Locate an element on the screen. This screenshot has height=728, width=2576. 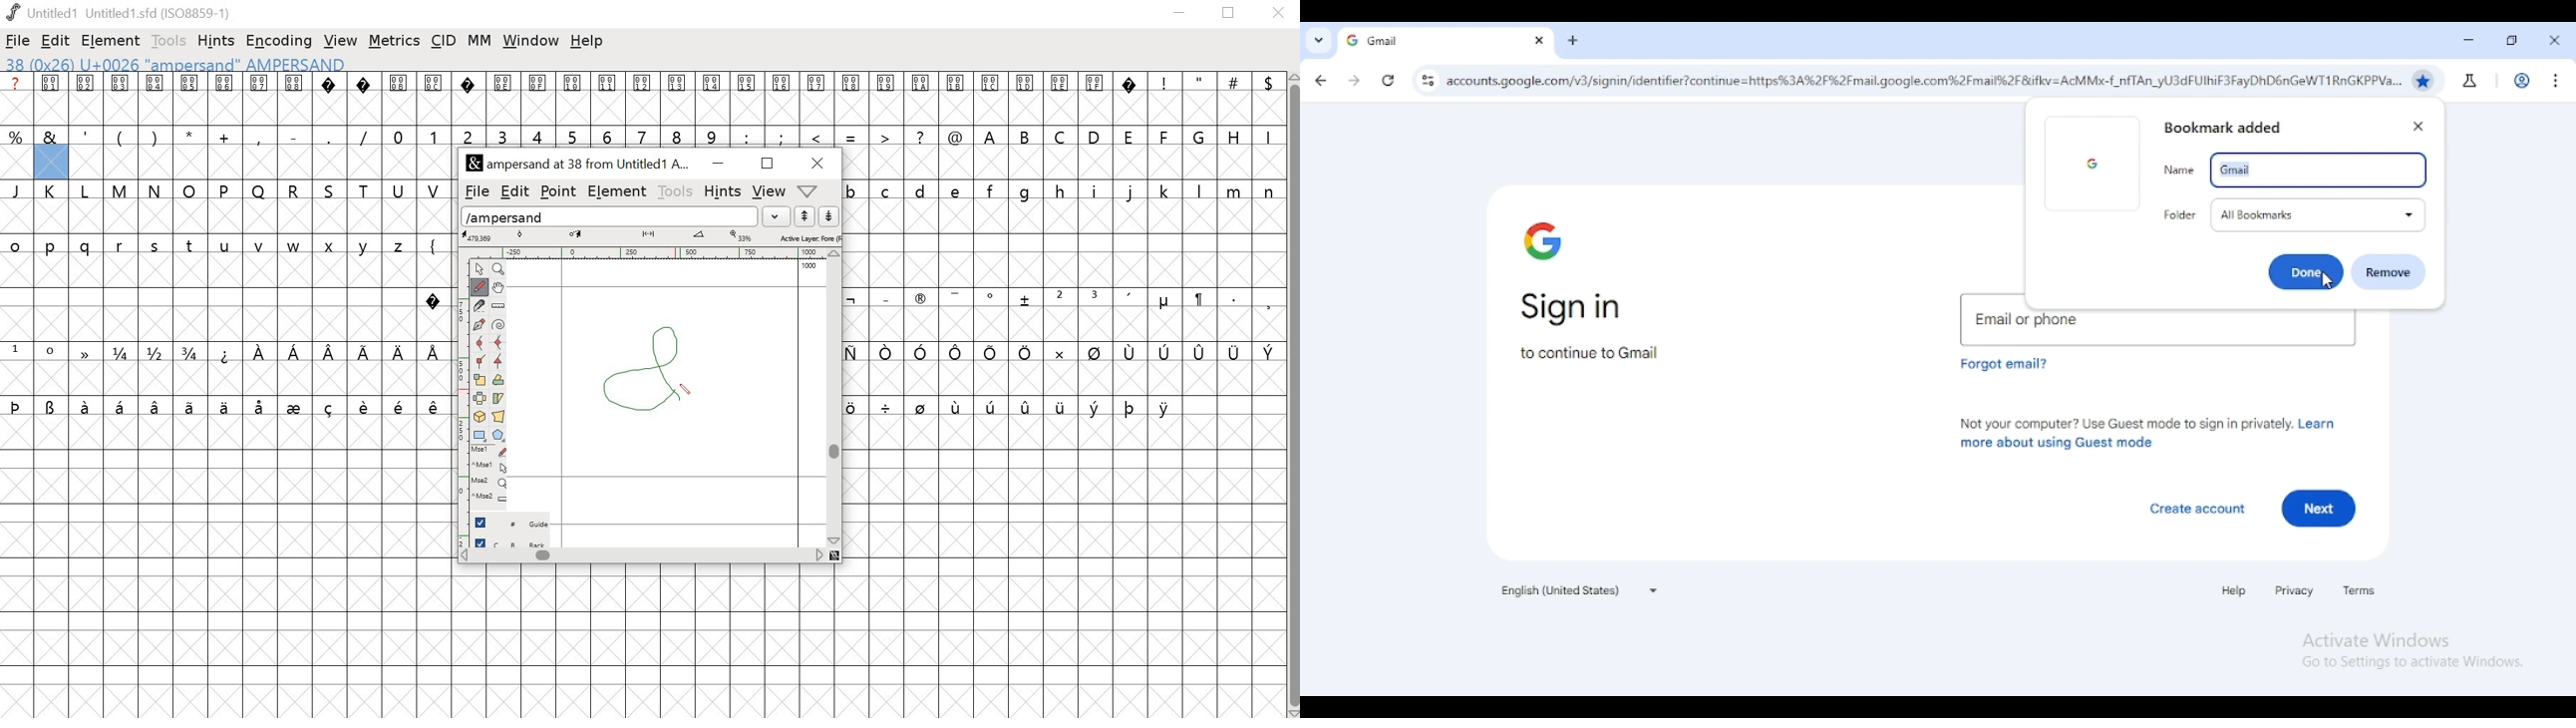
r is located at coordinates (122, 247).